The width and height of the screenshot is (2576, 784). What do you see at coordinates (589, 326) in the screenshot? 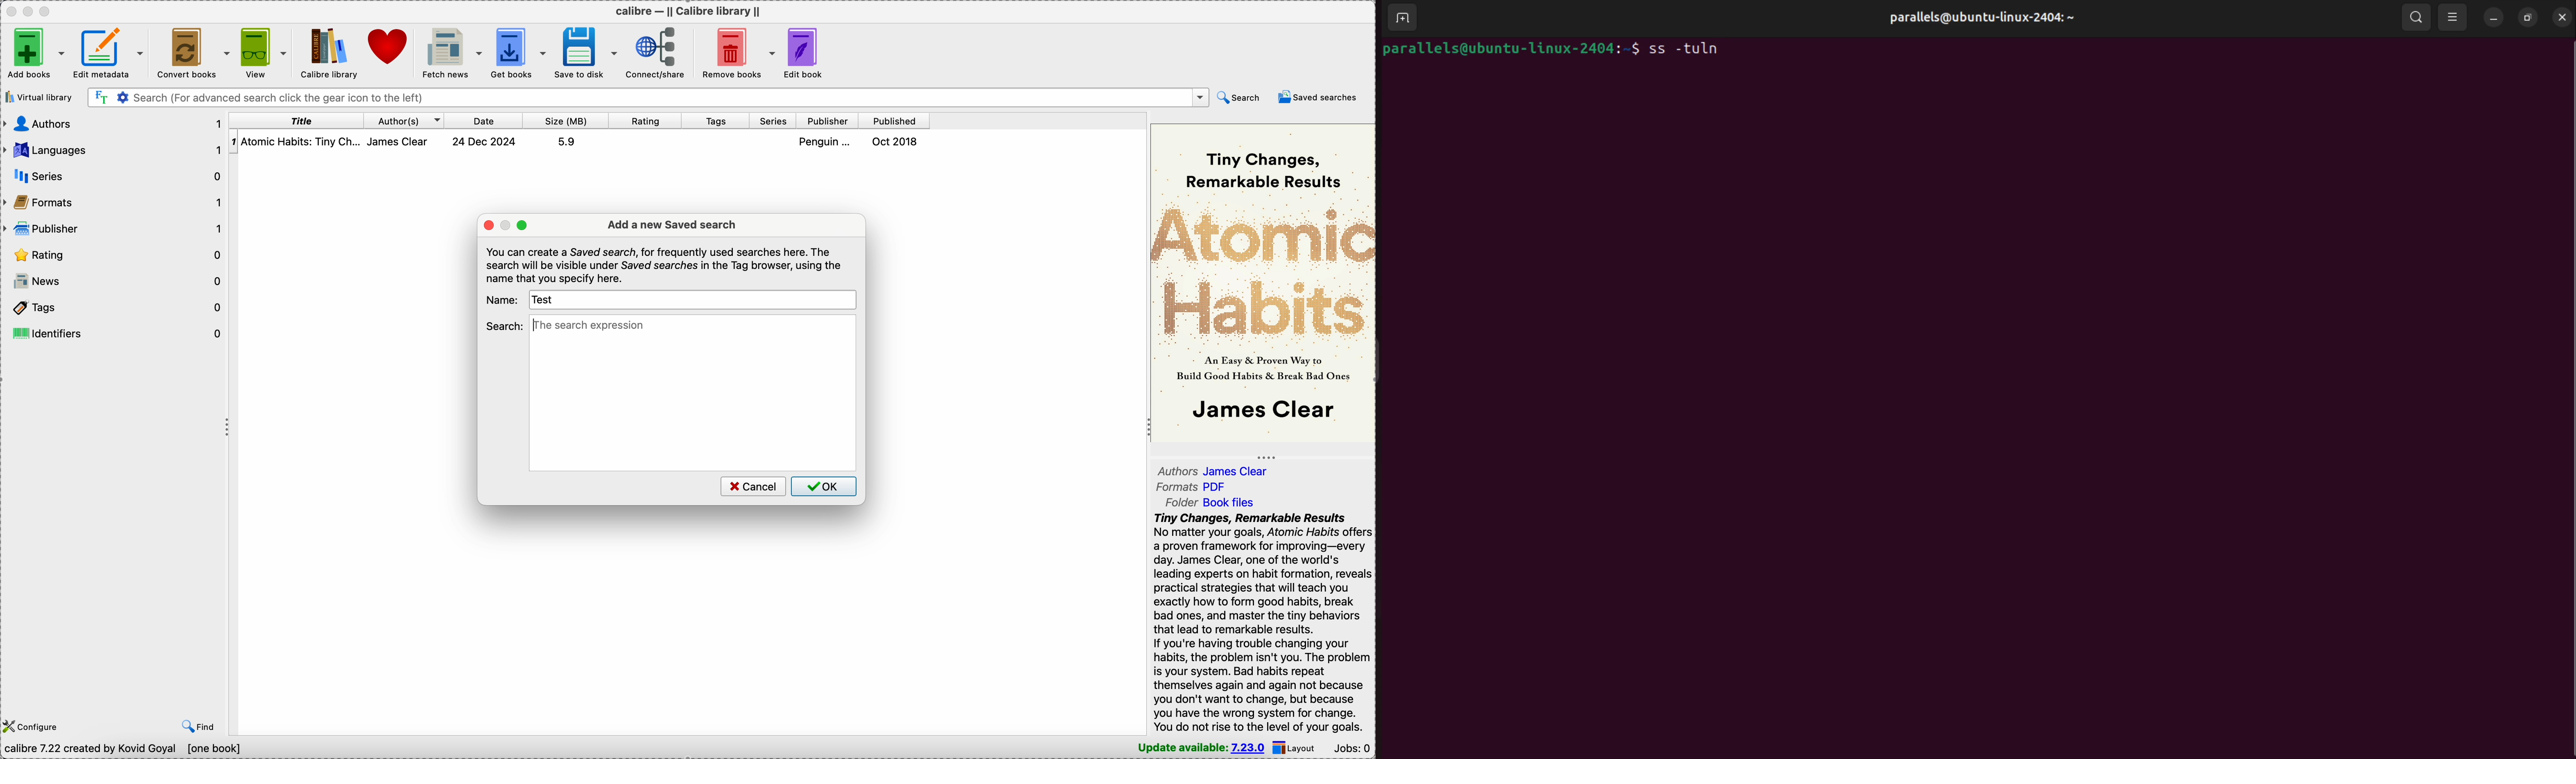
I see `typing` at bounding box center [589, 326].